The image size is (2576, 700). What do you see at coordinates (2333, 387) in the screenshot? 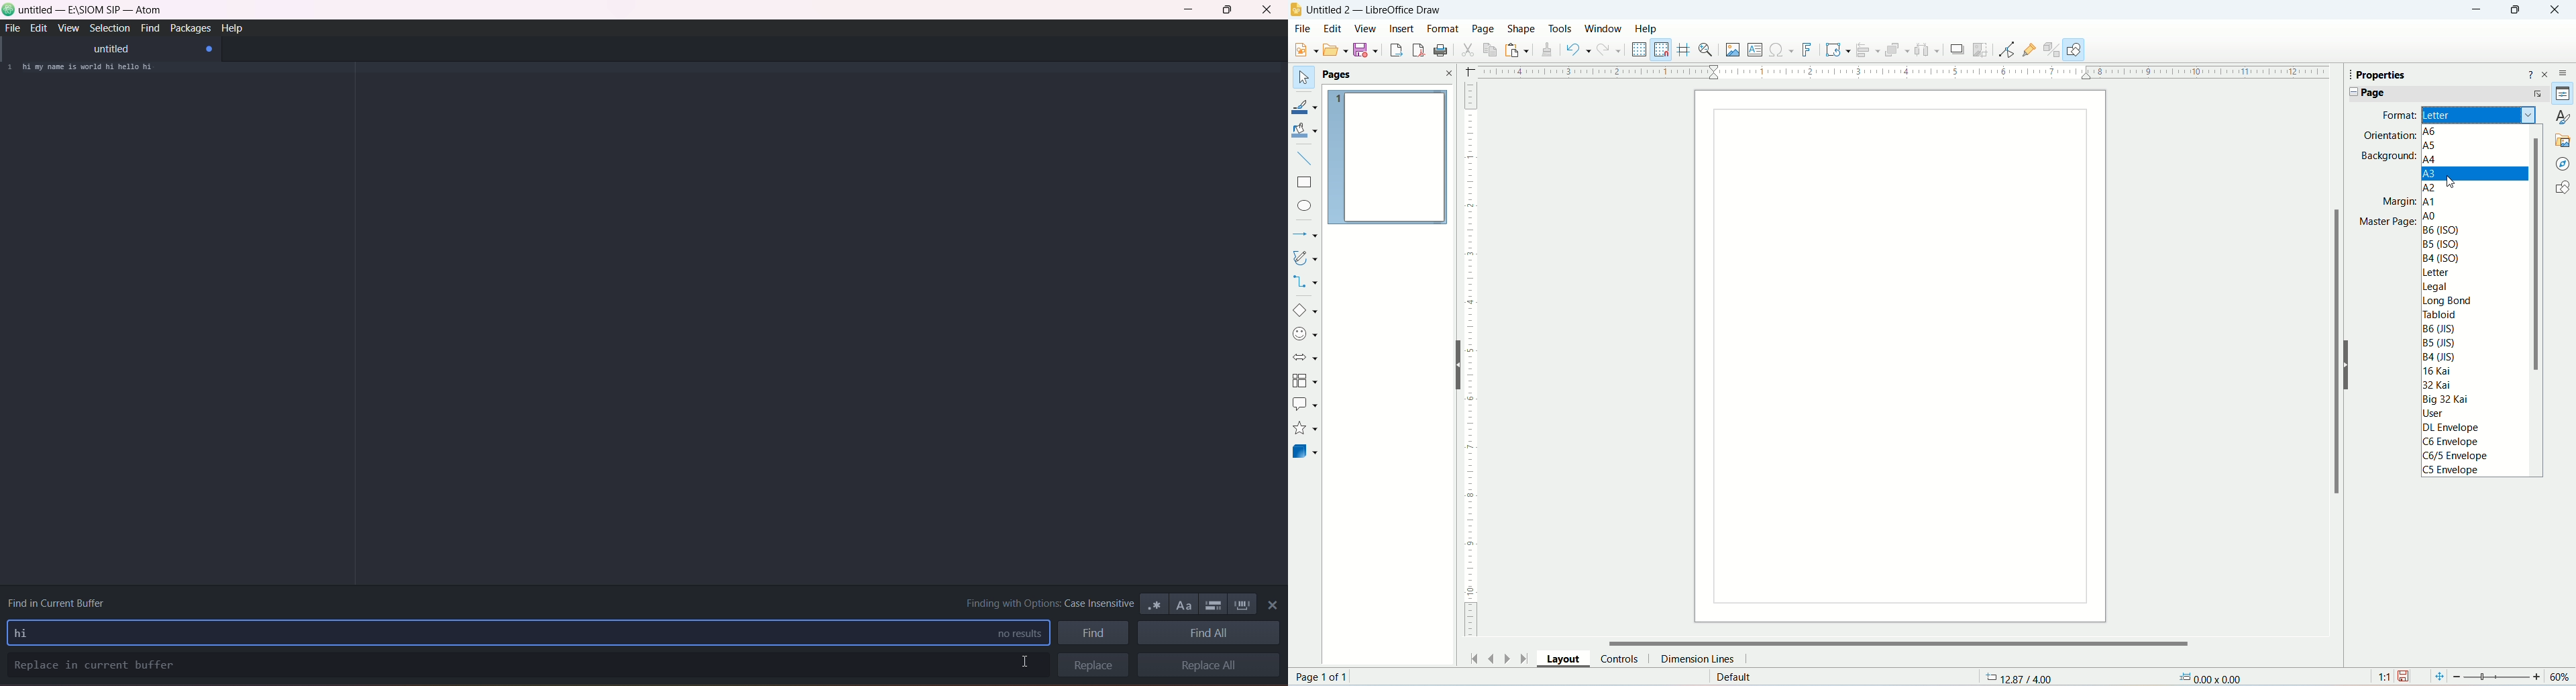
I see `vertical scroll bar` at bounding box center [2333, 387].